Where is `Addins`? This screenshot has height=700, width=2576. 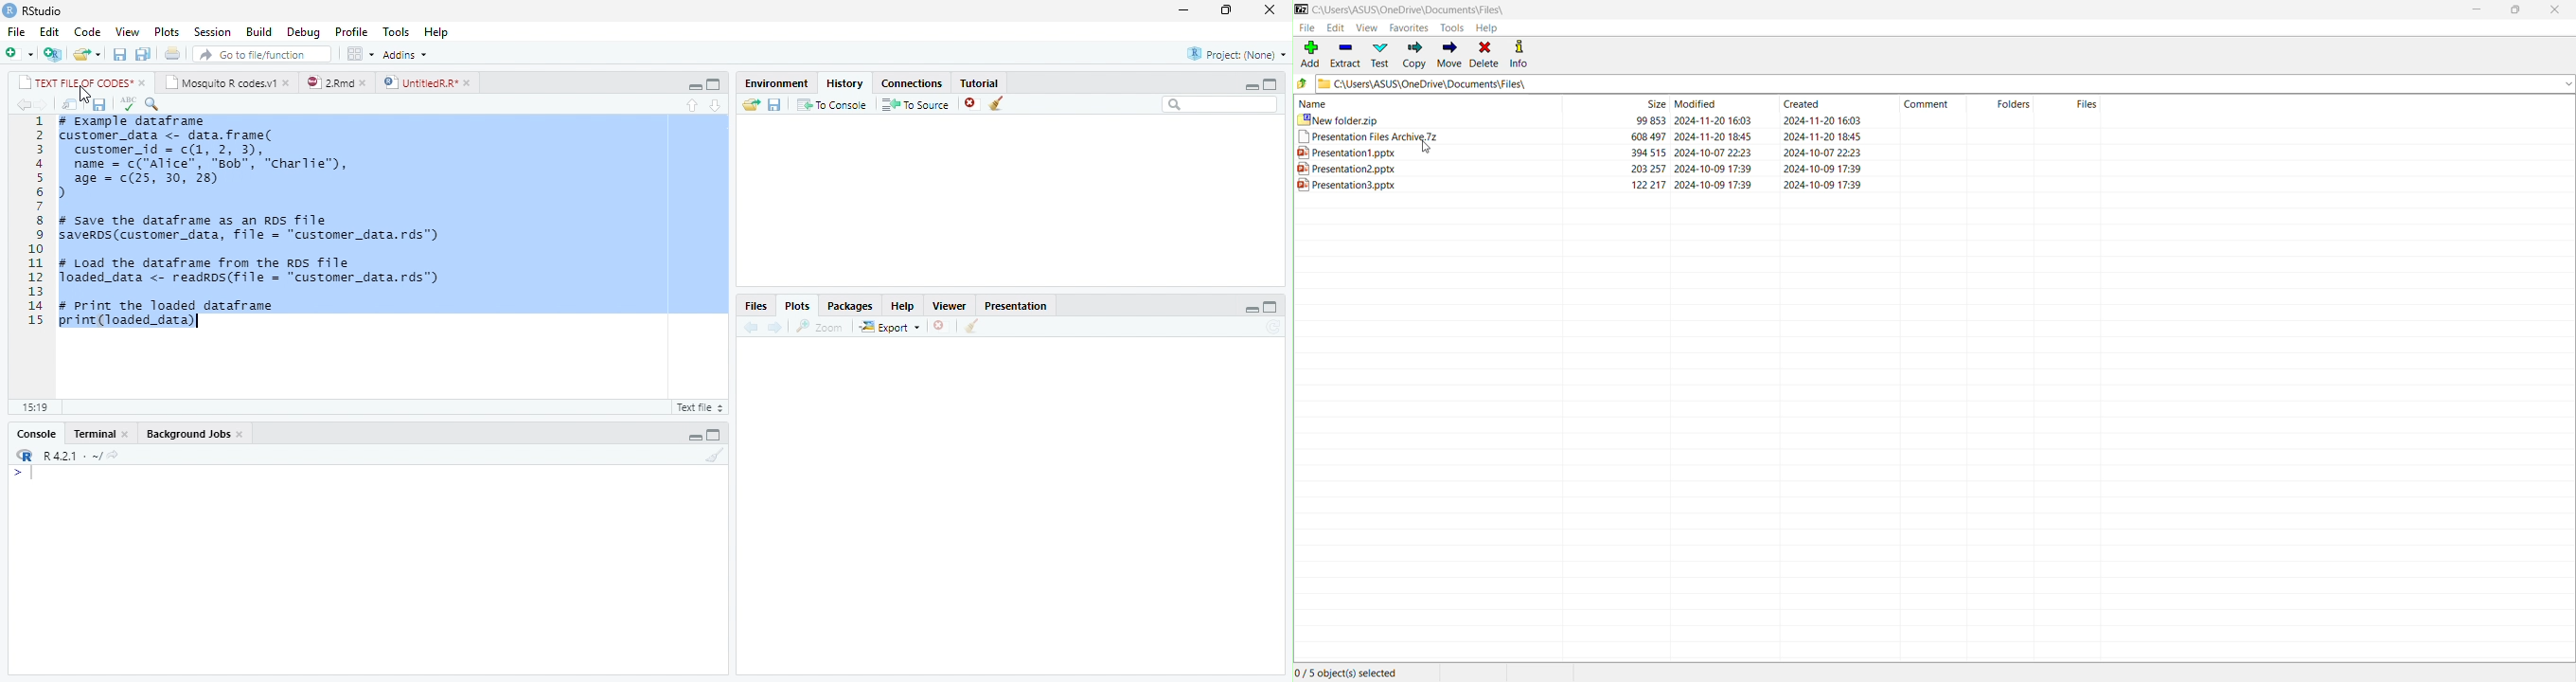 Addins is located at coordinates (405, 55).